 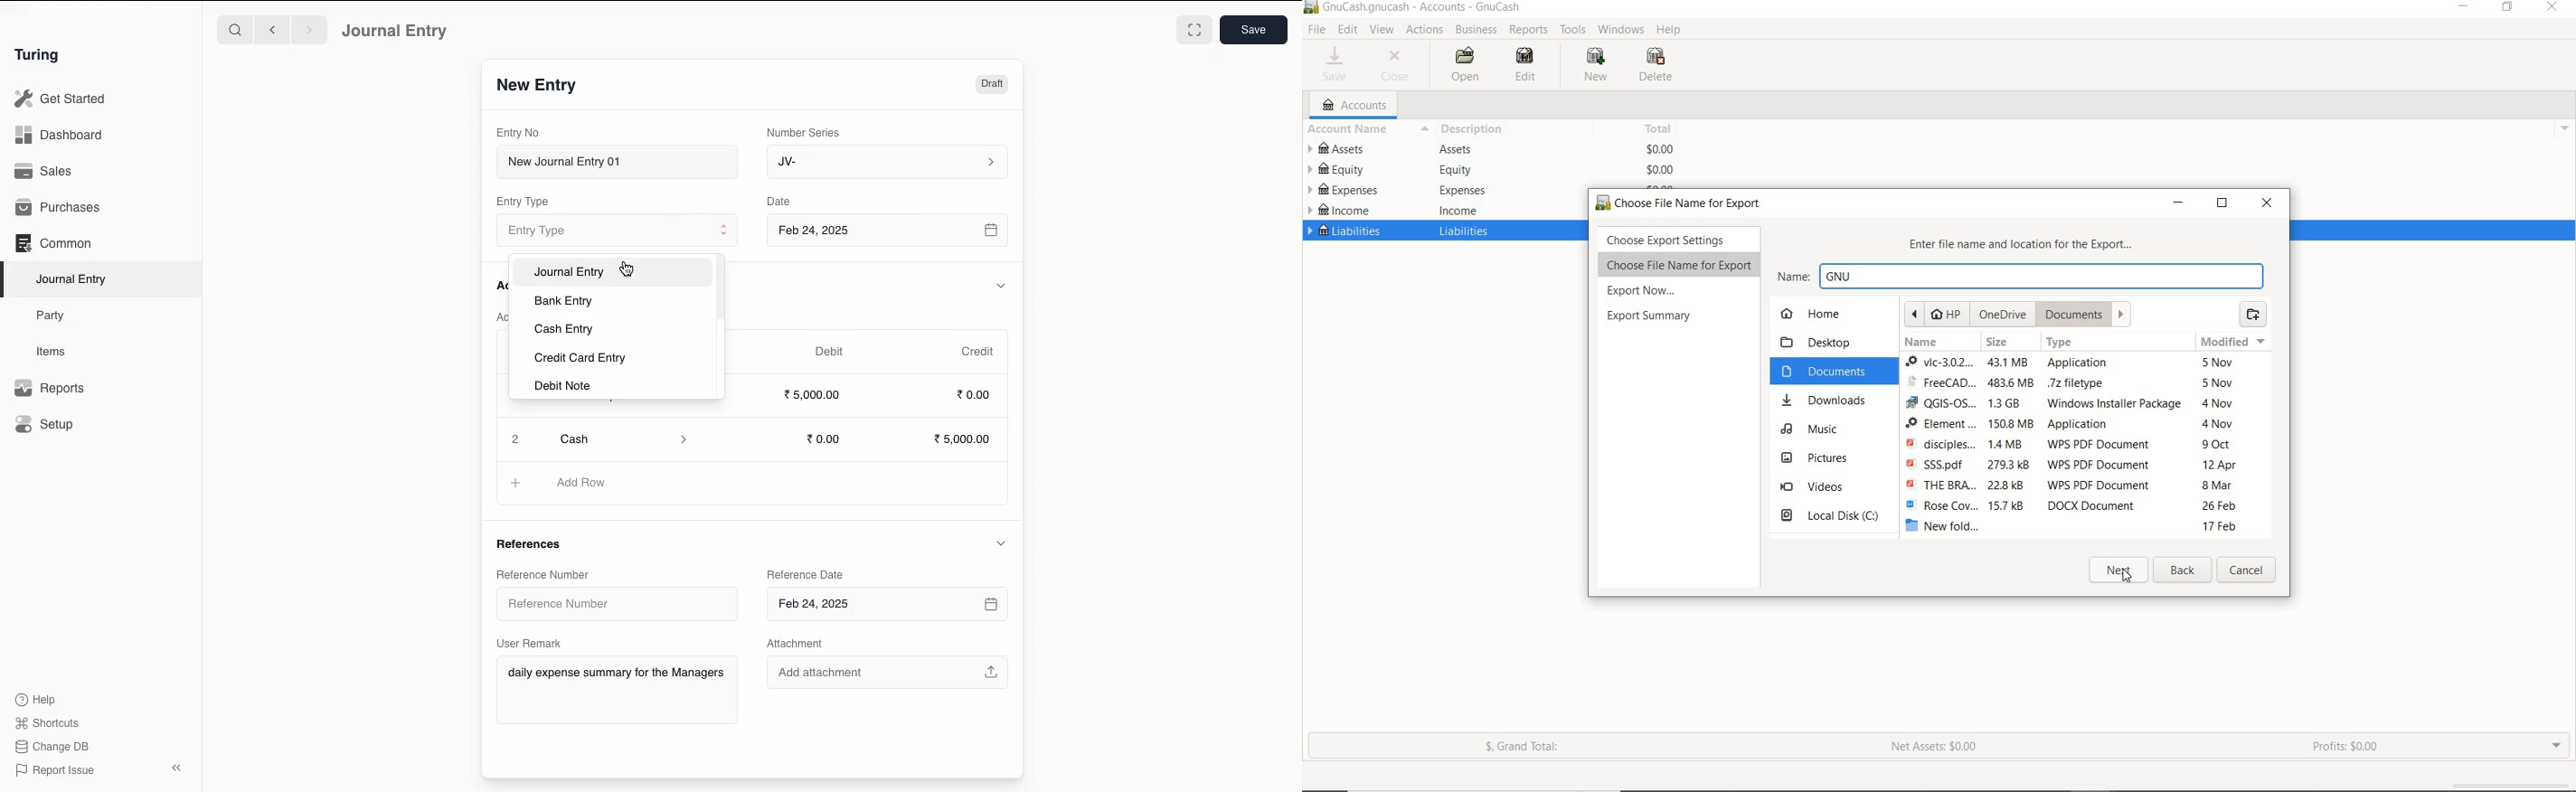 I want to click on Entry Type, so click(x=523, y=202).